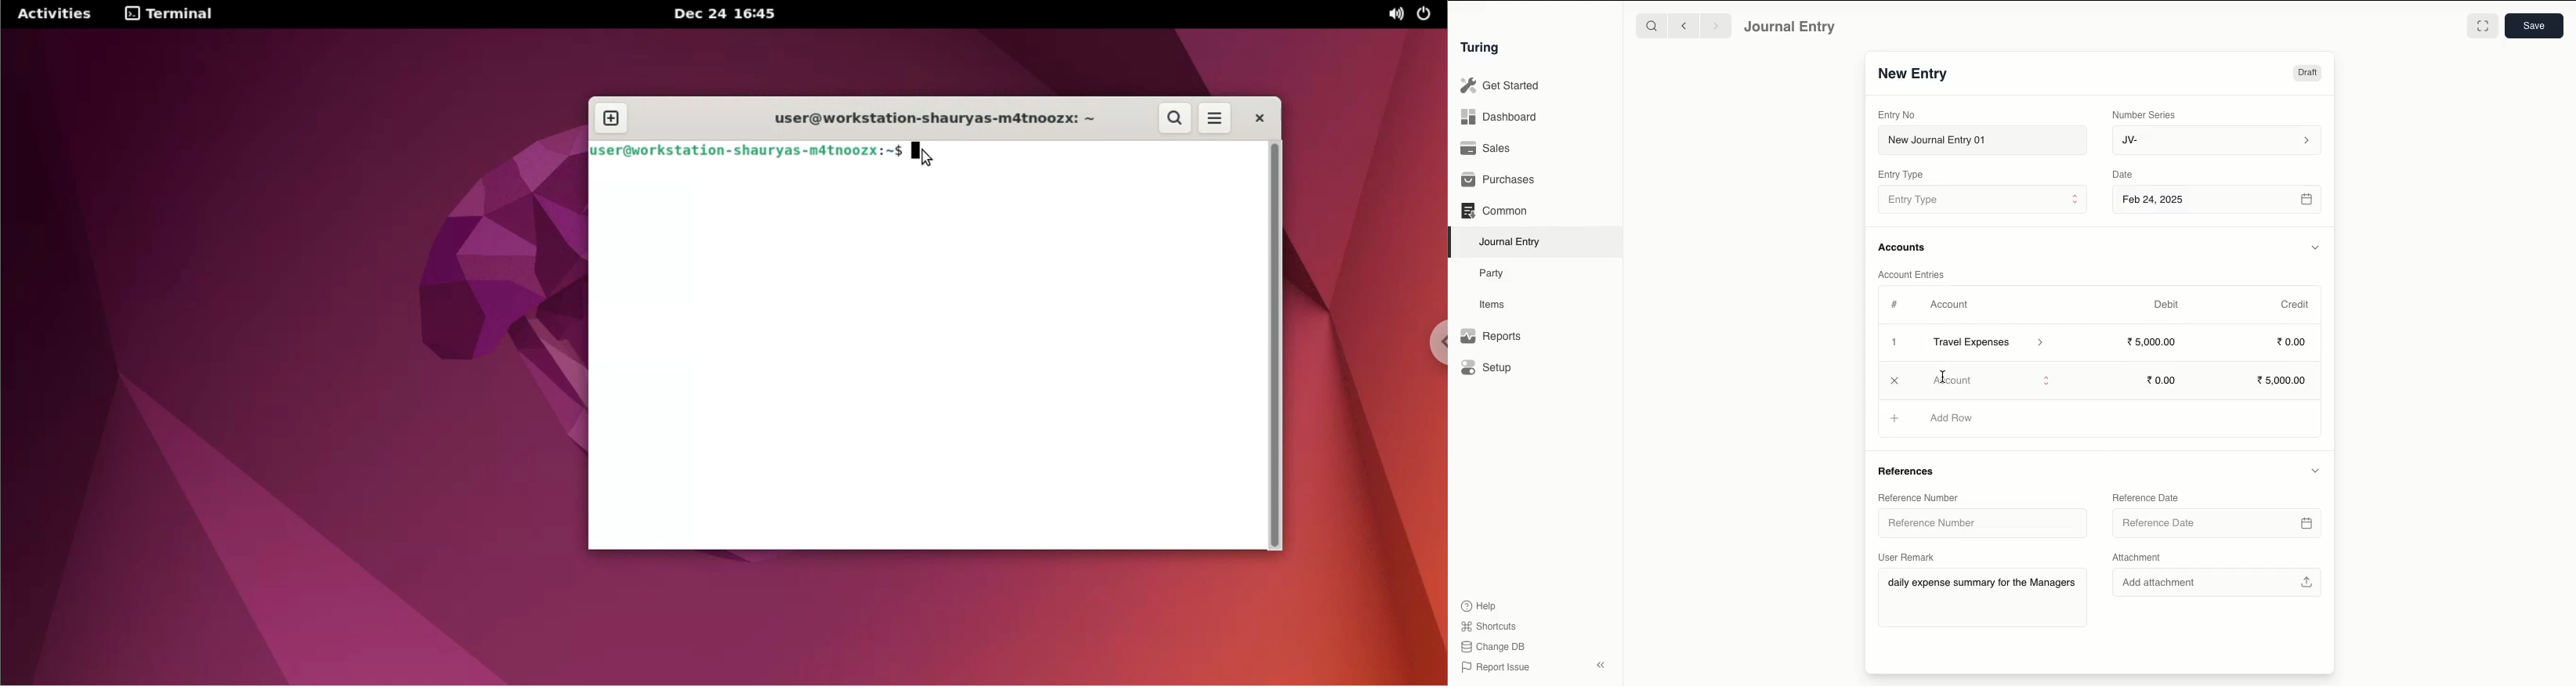  Describe the element at coordinates (2125, 174) in the screenshot. I see `Date` at that location.